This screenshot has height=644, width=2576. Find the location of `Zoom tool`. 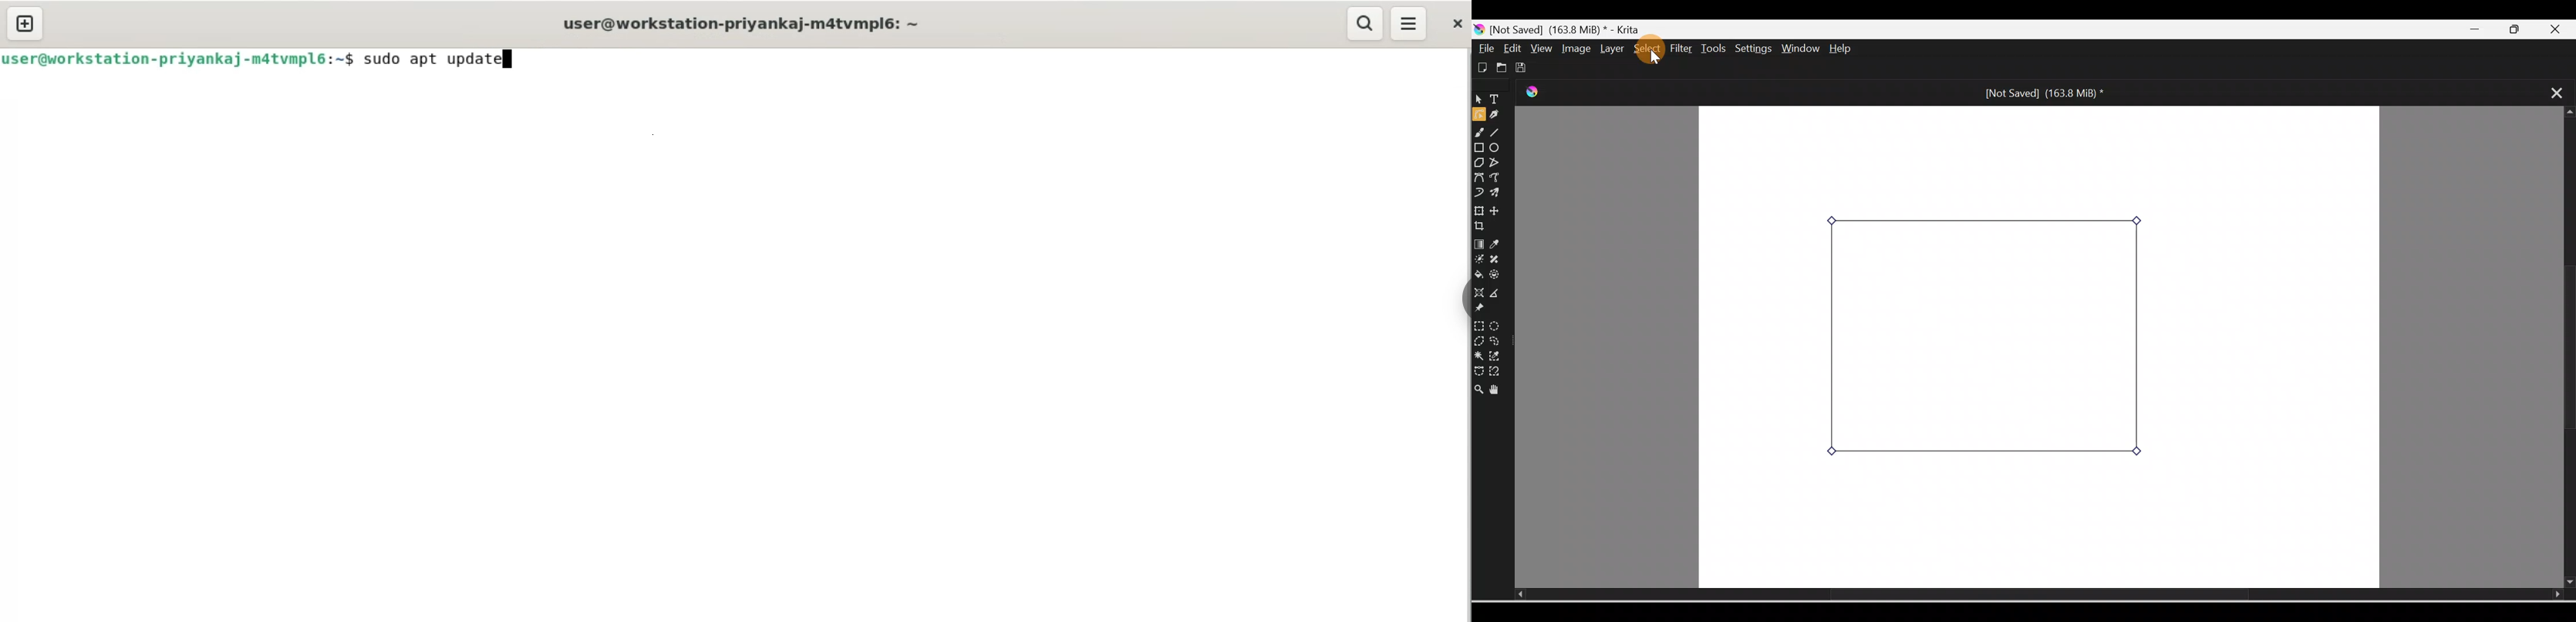

Zoom tool is located at coordinates (1478, 386).